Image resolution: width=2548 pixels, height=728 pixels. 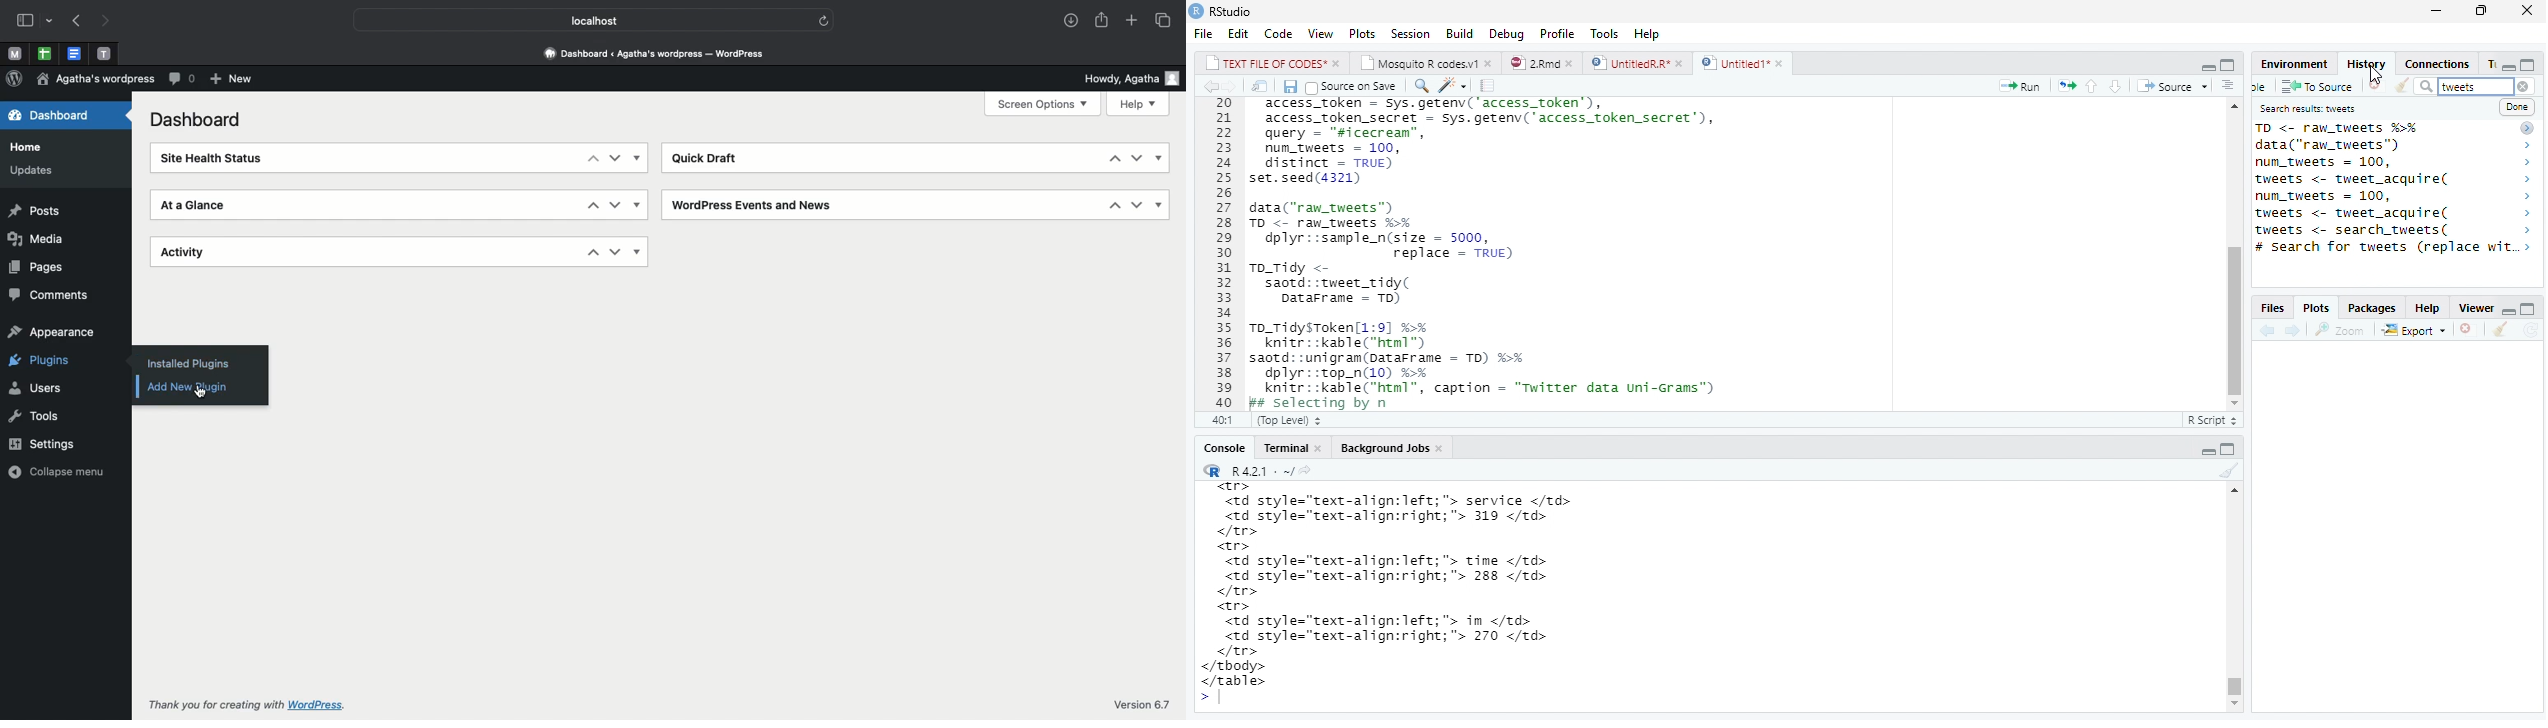 I want to click on minimize/maximize, so click(x=2522, y=306).